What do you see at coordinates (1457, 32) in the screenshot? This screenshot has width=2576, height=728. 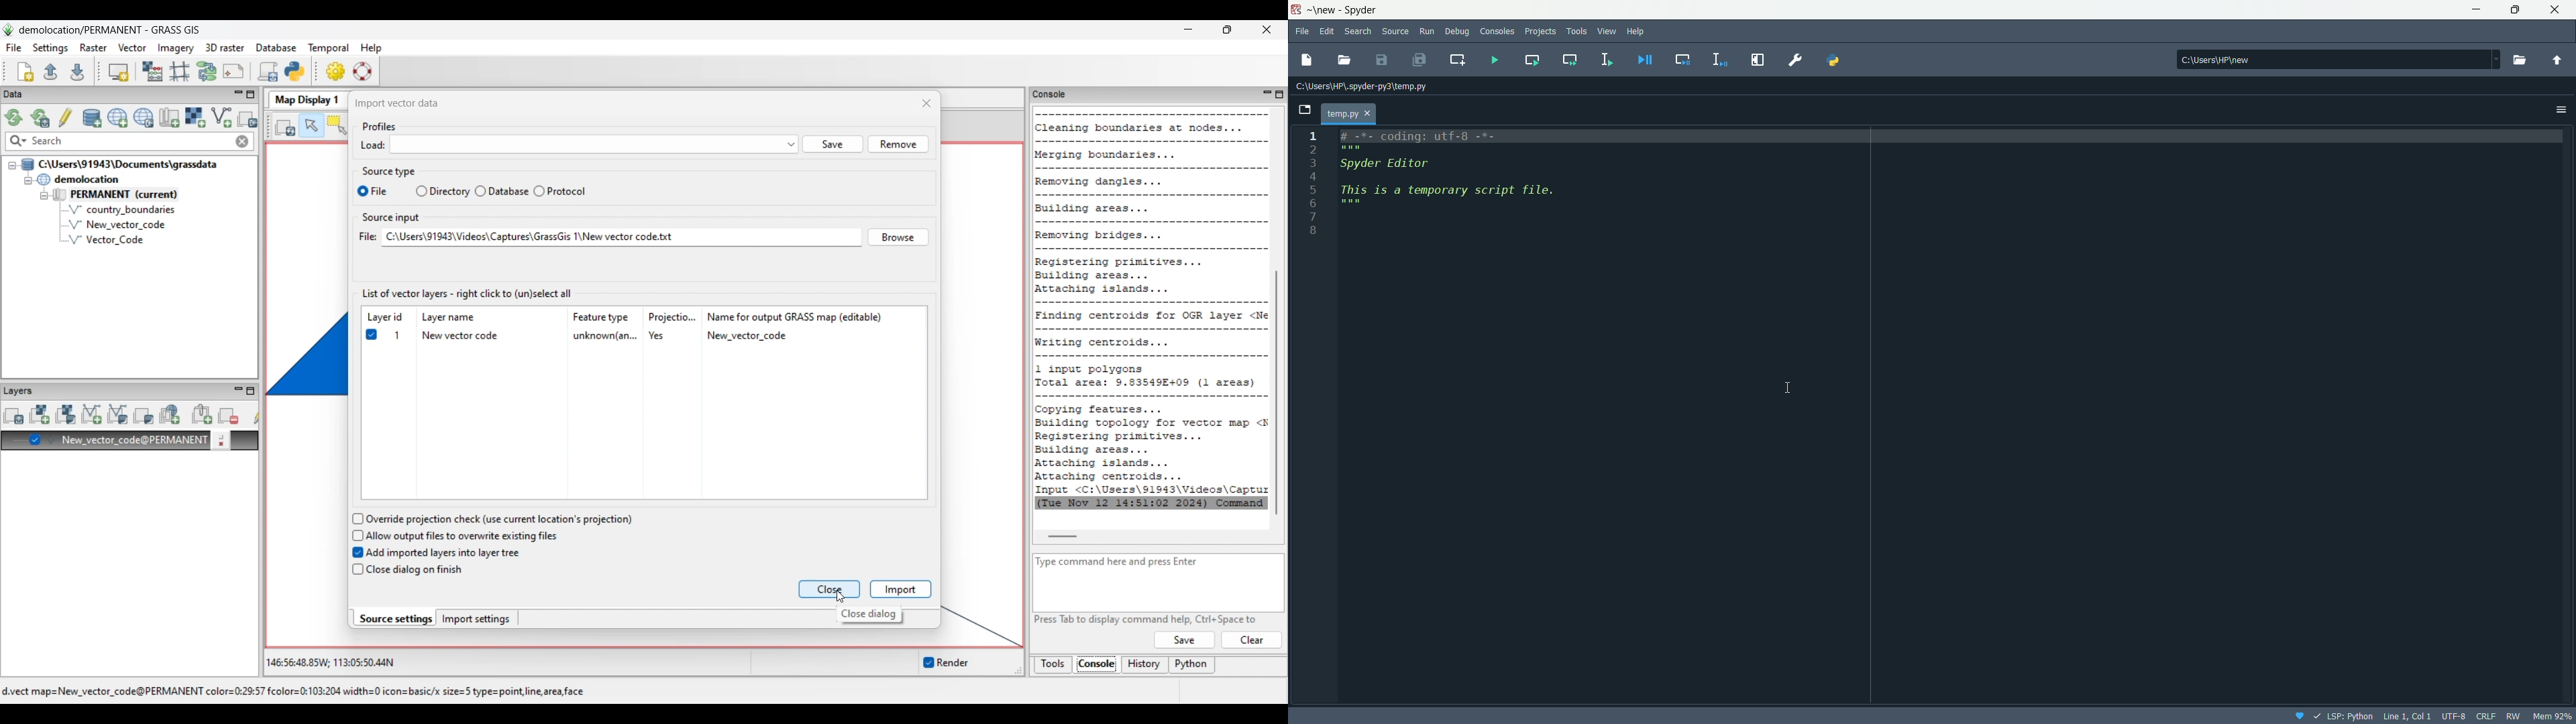 I see `Debug` at bounding box center [1457, 32].